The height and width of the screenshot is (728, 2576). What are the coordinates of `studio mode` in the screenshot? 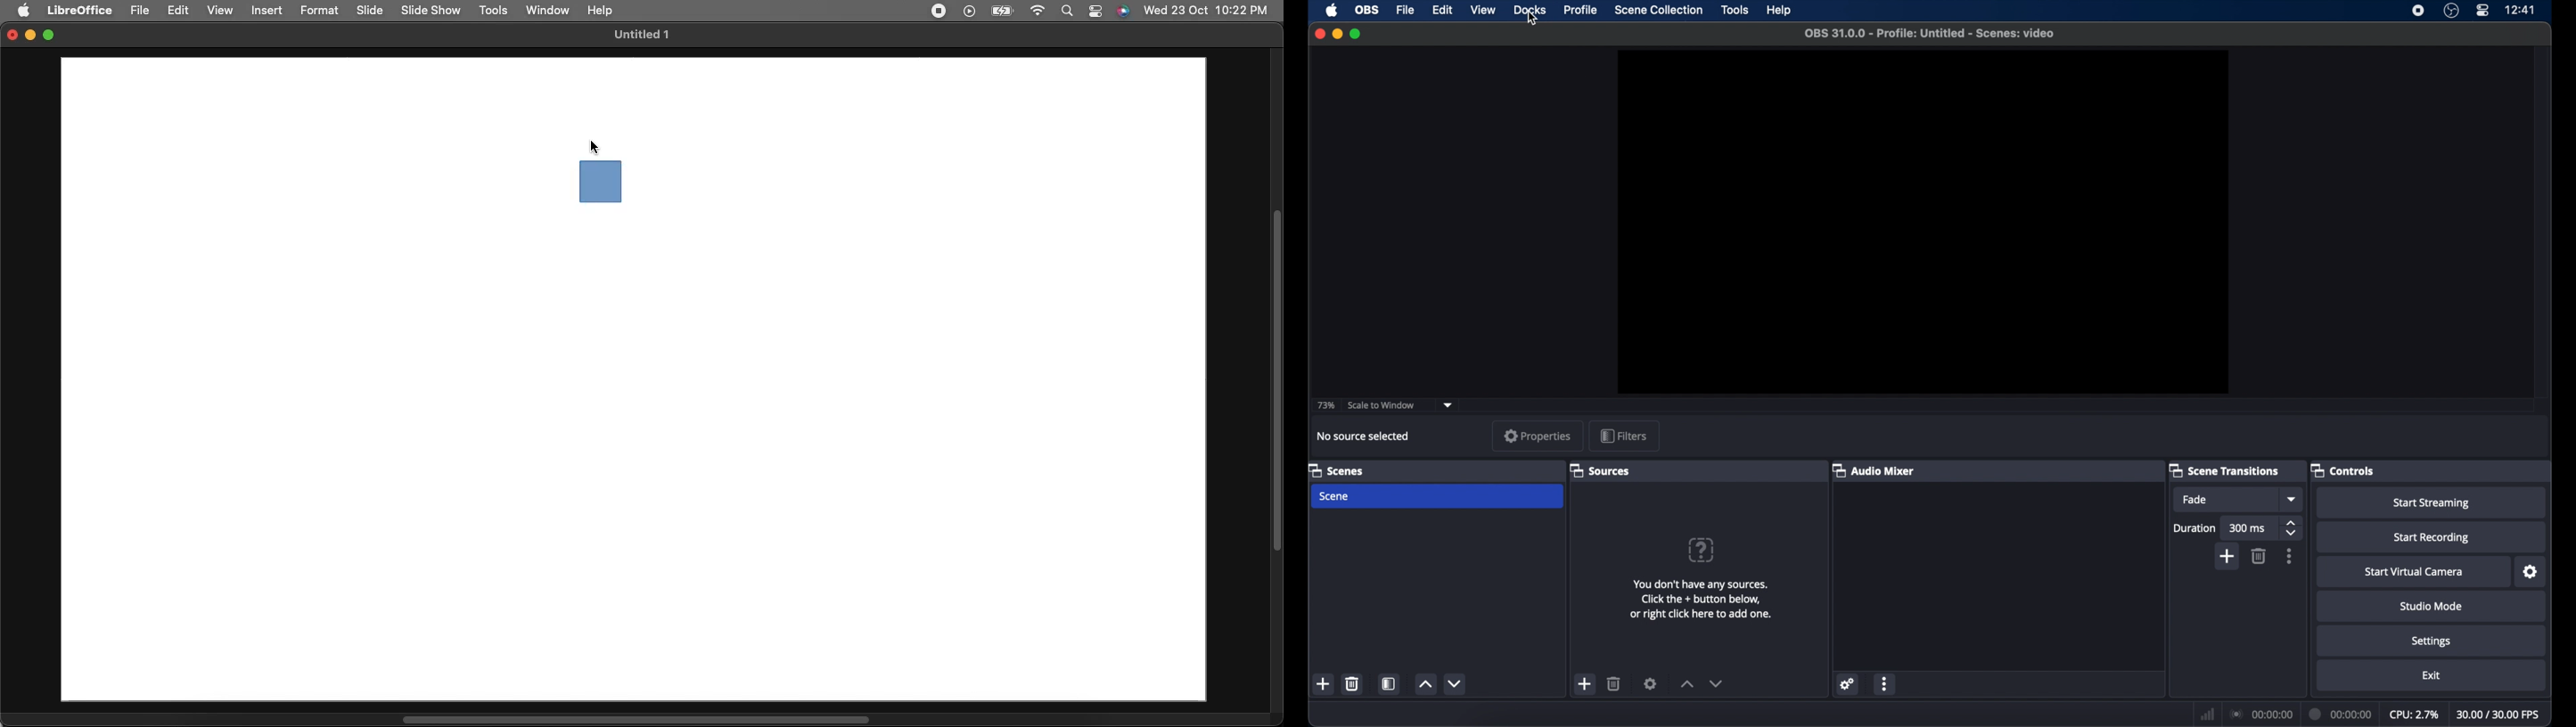 It's located at (2432, 606).